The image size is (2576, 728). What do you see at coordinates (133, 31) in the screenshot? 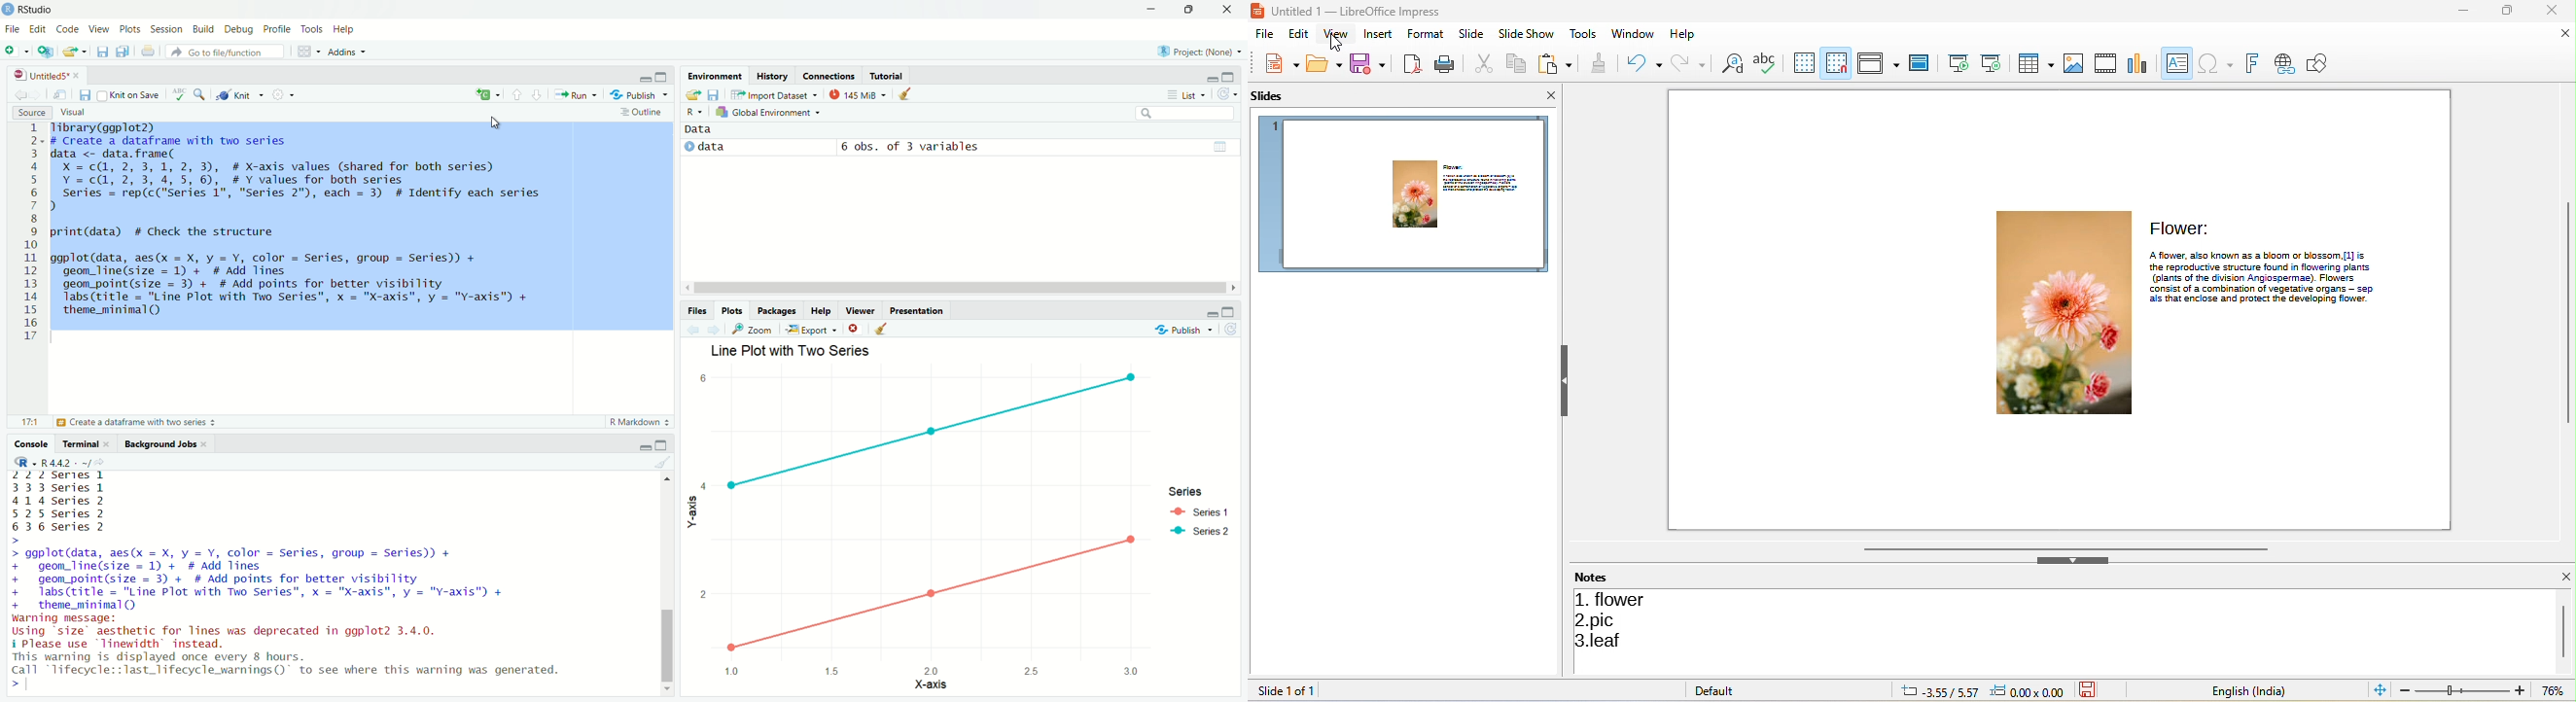
I see `Plots` at bounding box center [133, 31].